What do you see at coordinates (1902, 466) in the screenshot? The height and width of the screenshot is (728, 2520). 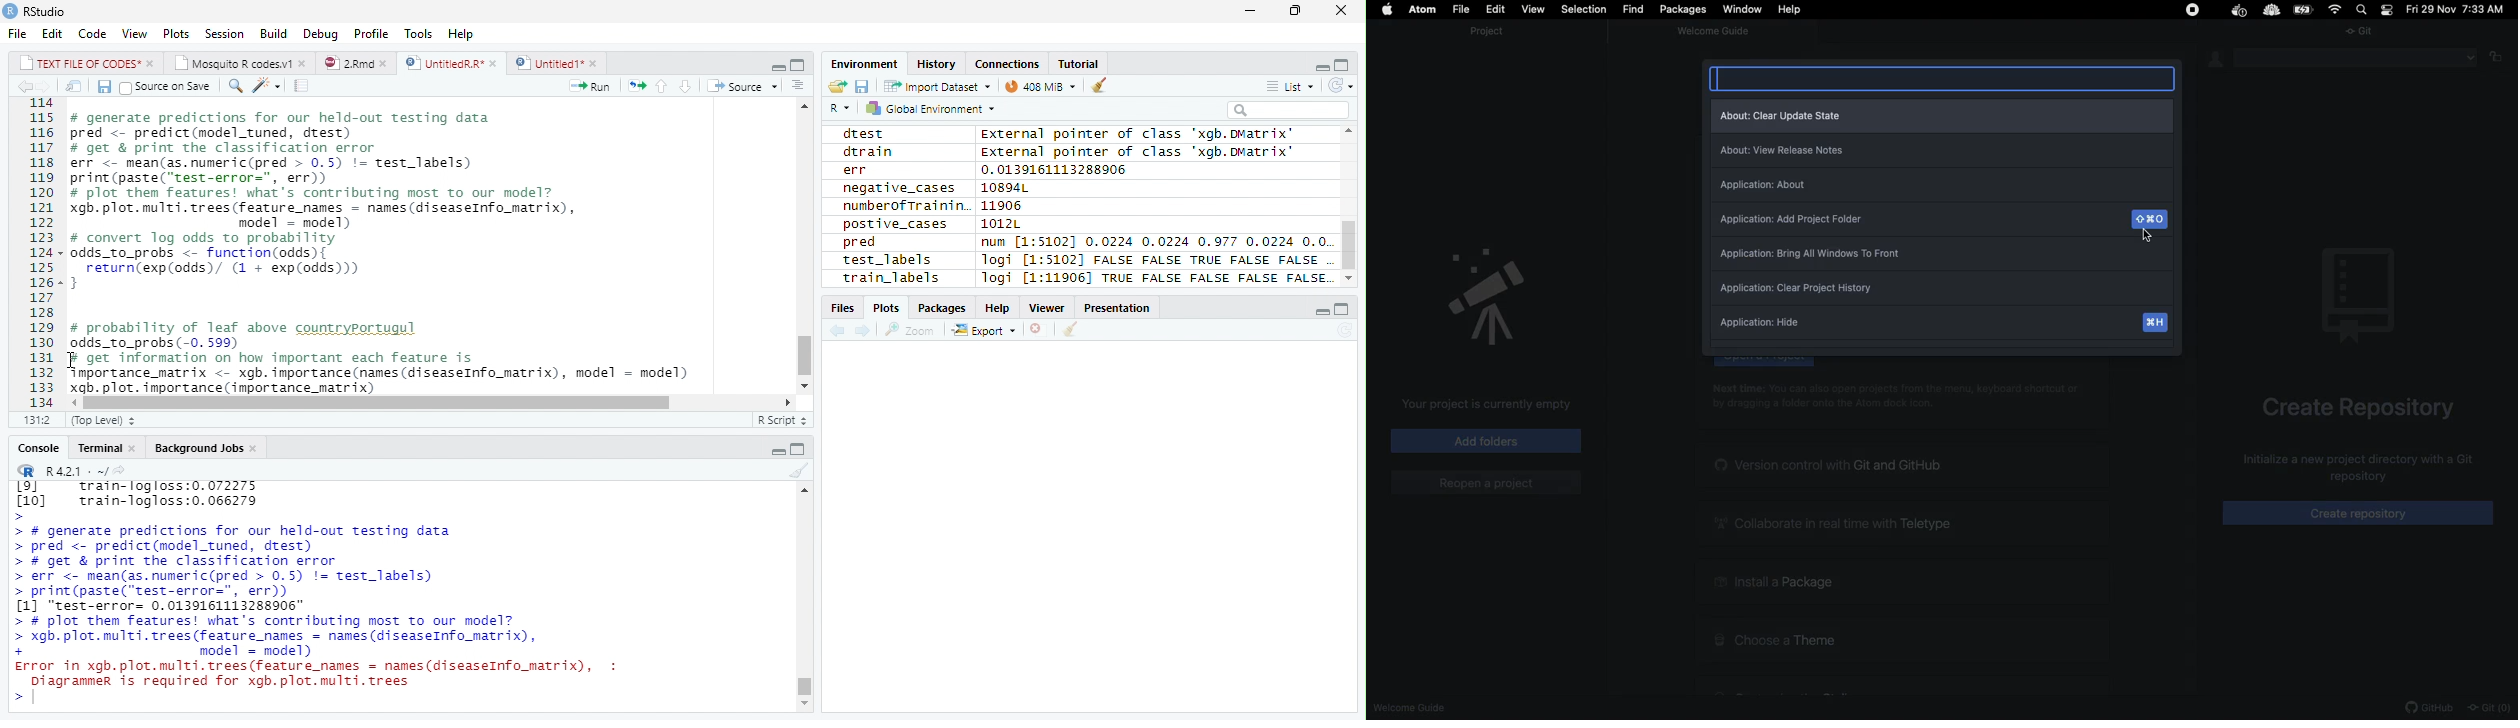 I see `Version control with Git and GitHub` at bounding box center [1902, 466].